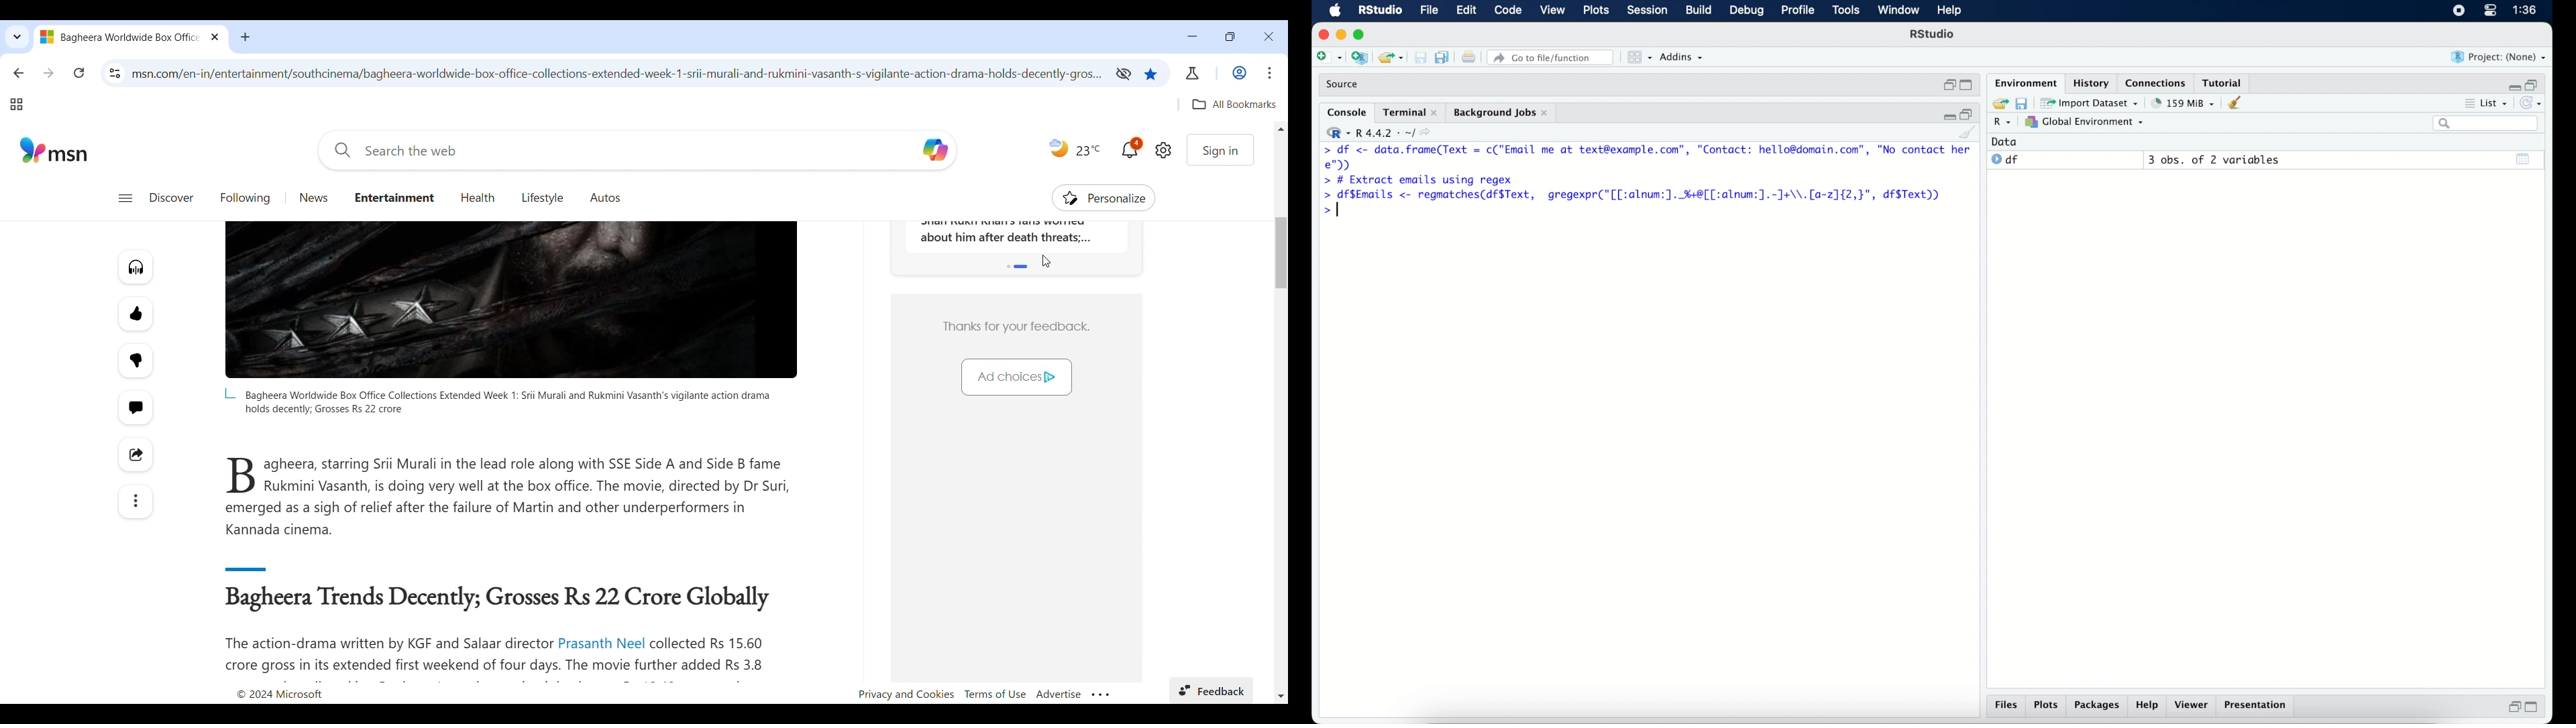 The width and height of the screenshot is (2576, 728). What do you see at coordinates (1639, 196) in the screenshot?
I see `> df$Emails <- regmatches(df$Text, gregexpr("[[:alnum:]. %+8[[:alnum:].-]J+\\.[a-2]{2,}", df$Text))` at bounding box center [1639, 196].